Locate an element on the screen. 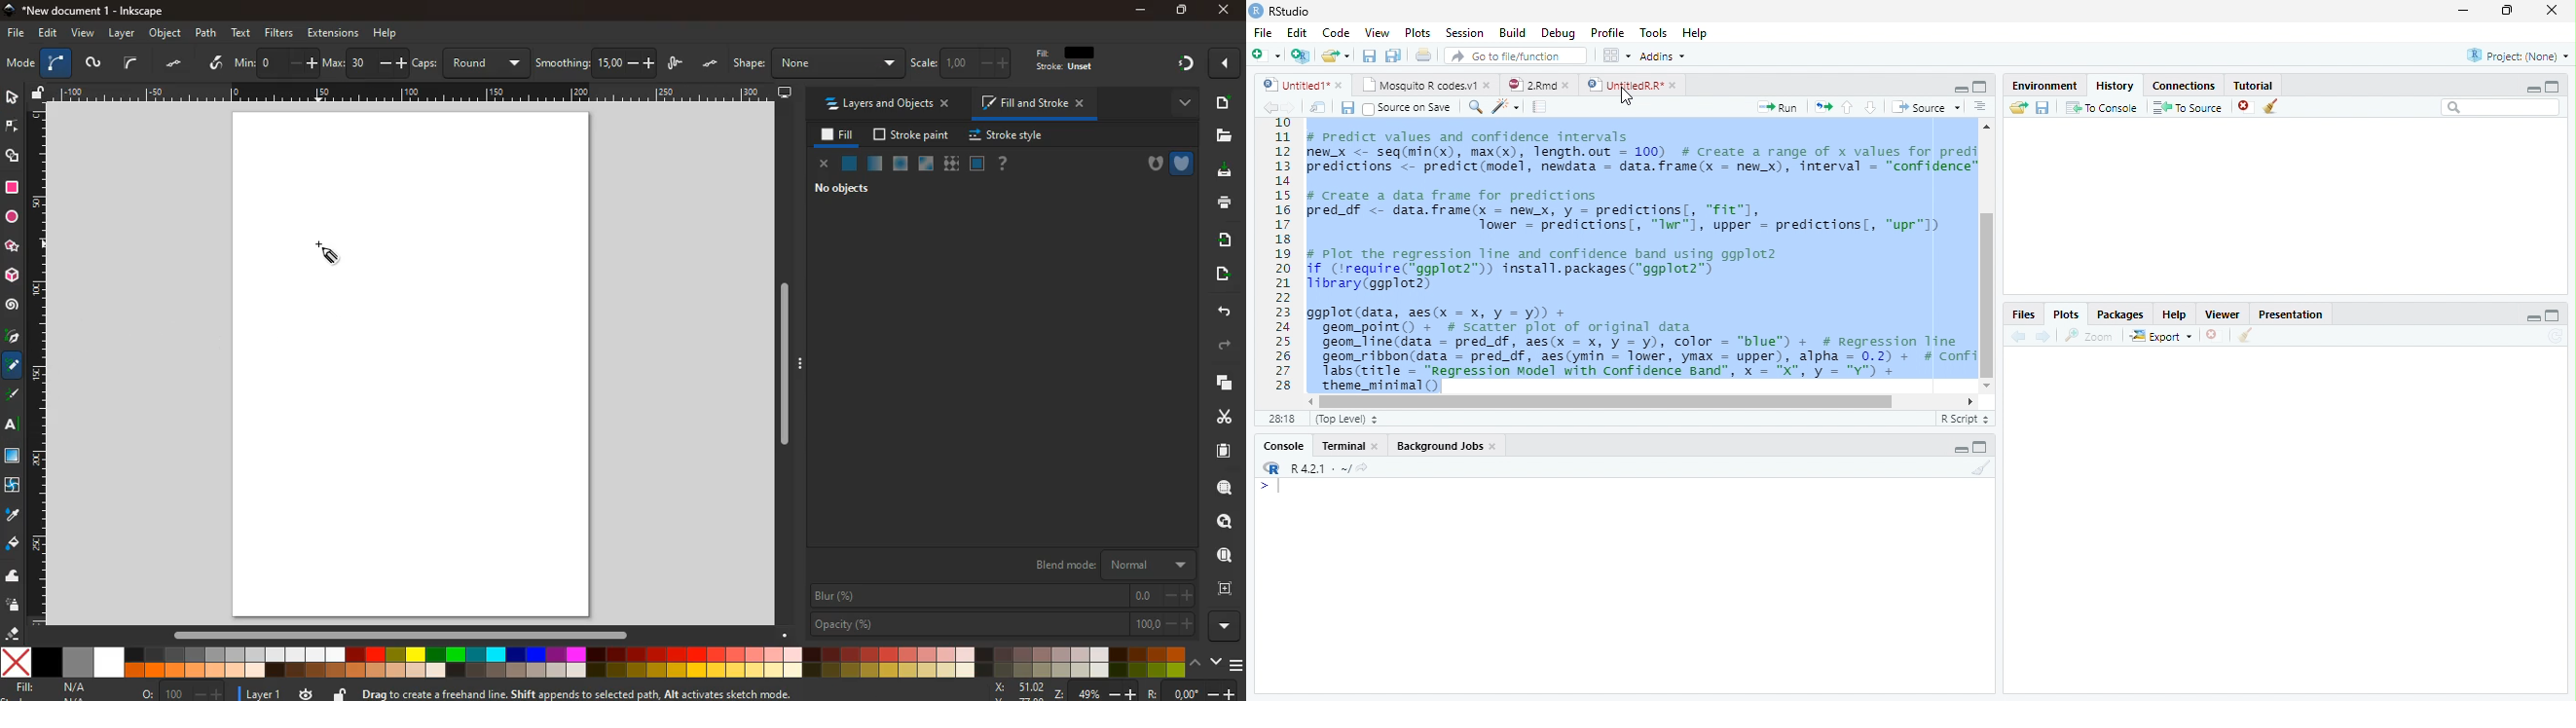 The height and width of the screenshot is (728, 2576). up is located at coordinates (1196, 662).